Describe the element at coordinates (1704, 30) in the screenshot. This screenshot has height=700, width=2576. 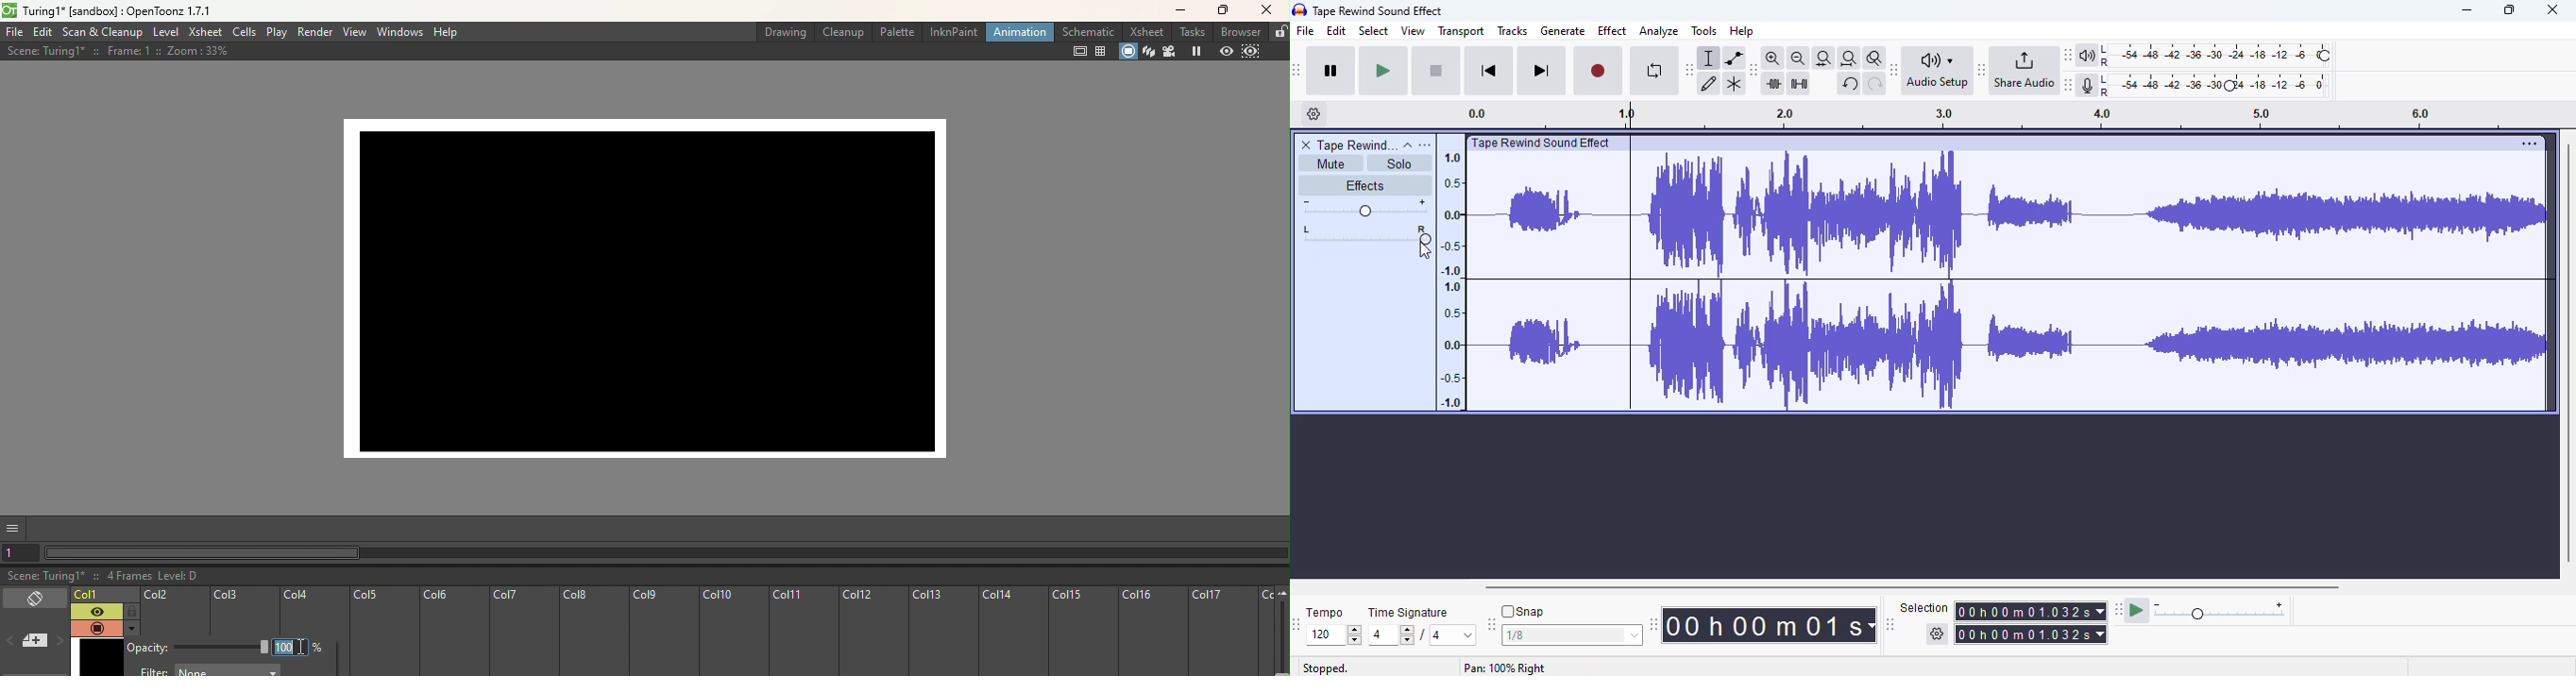
I see `tools` at that location.